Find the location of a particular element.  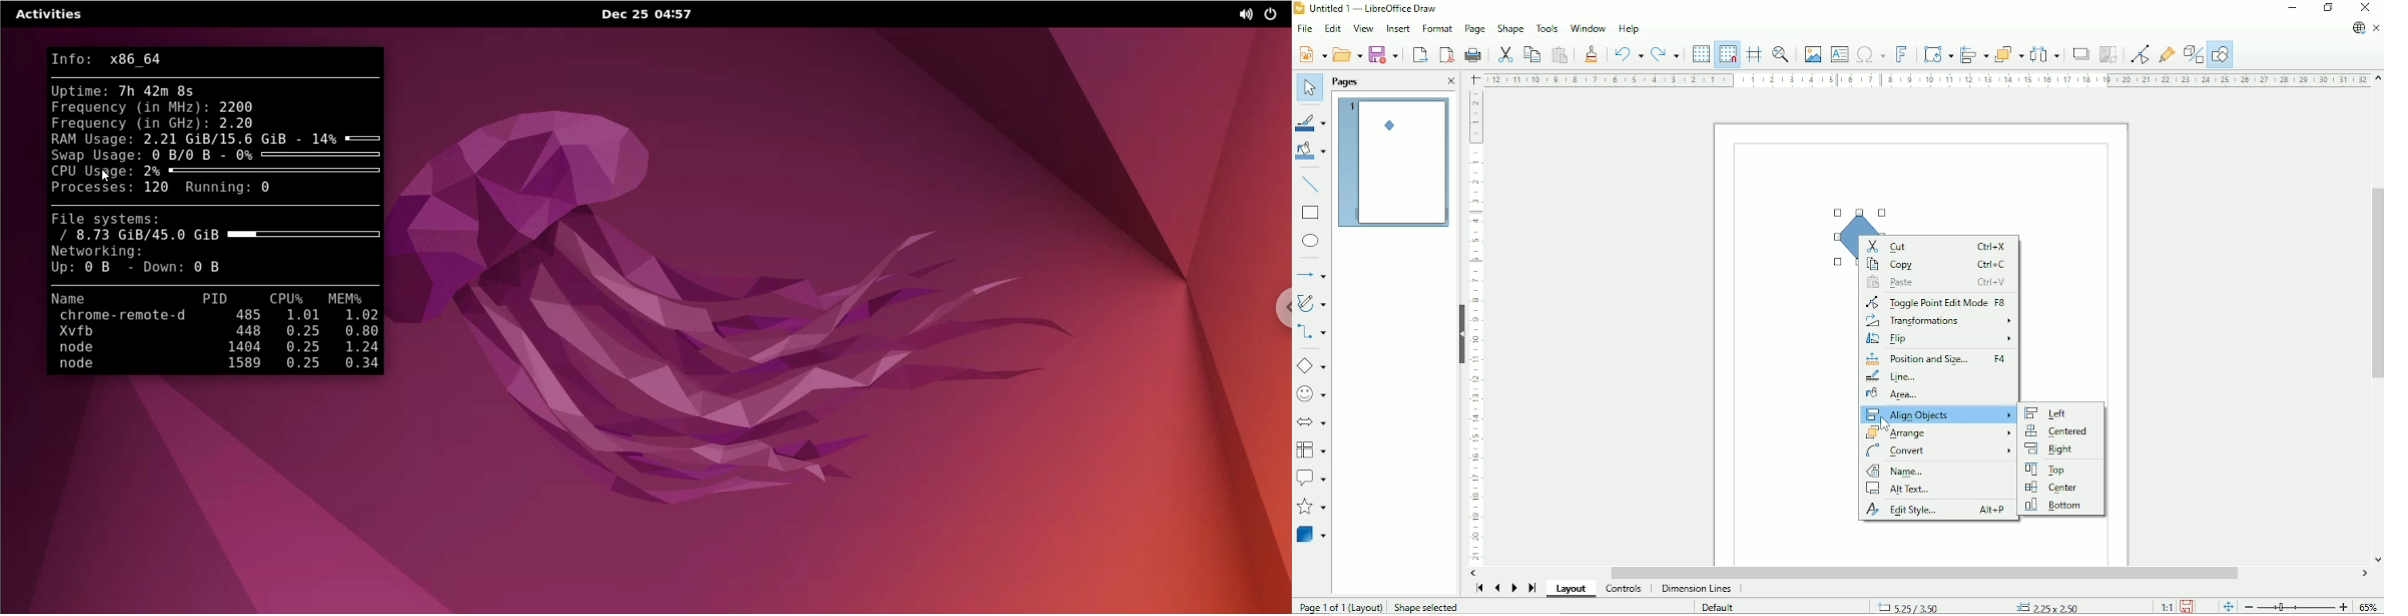

Open  is located at coordinates (1347, 54).